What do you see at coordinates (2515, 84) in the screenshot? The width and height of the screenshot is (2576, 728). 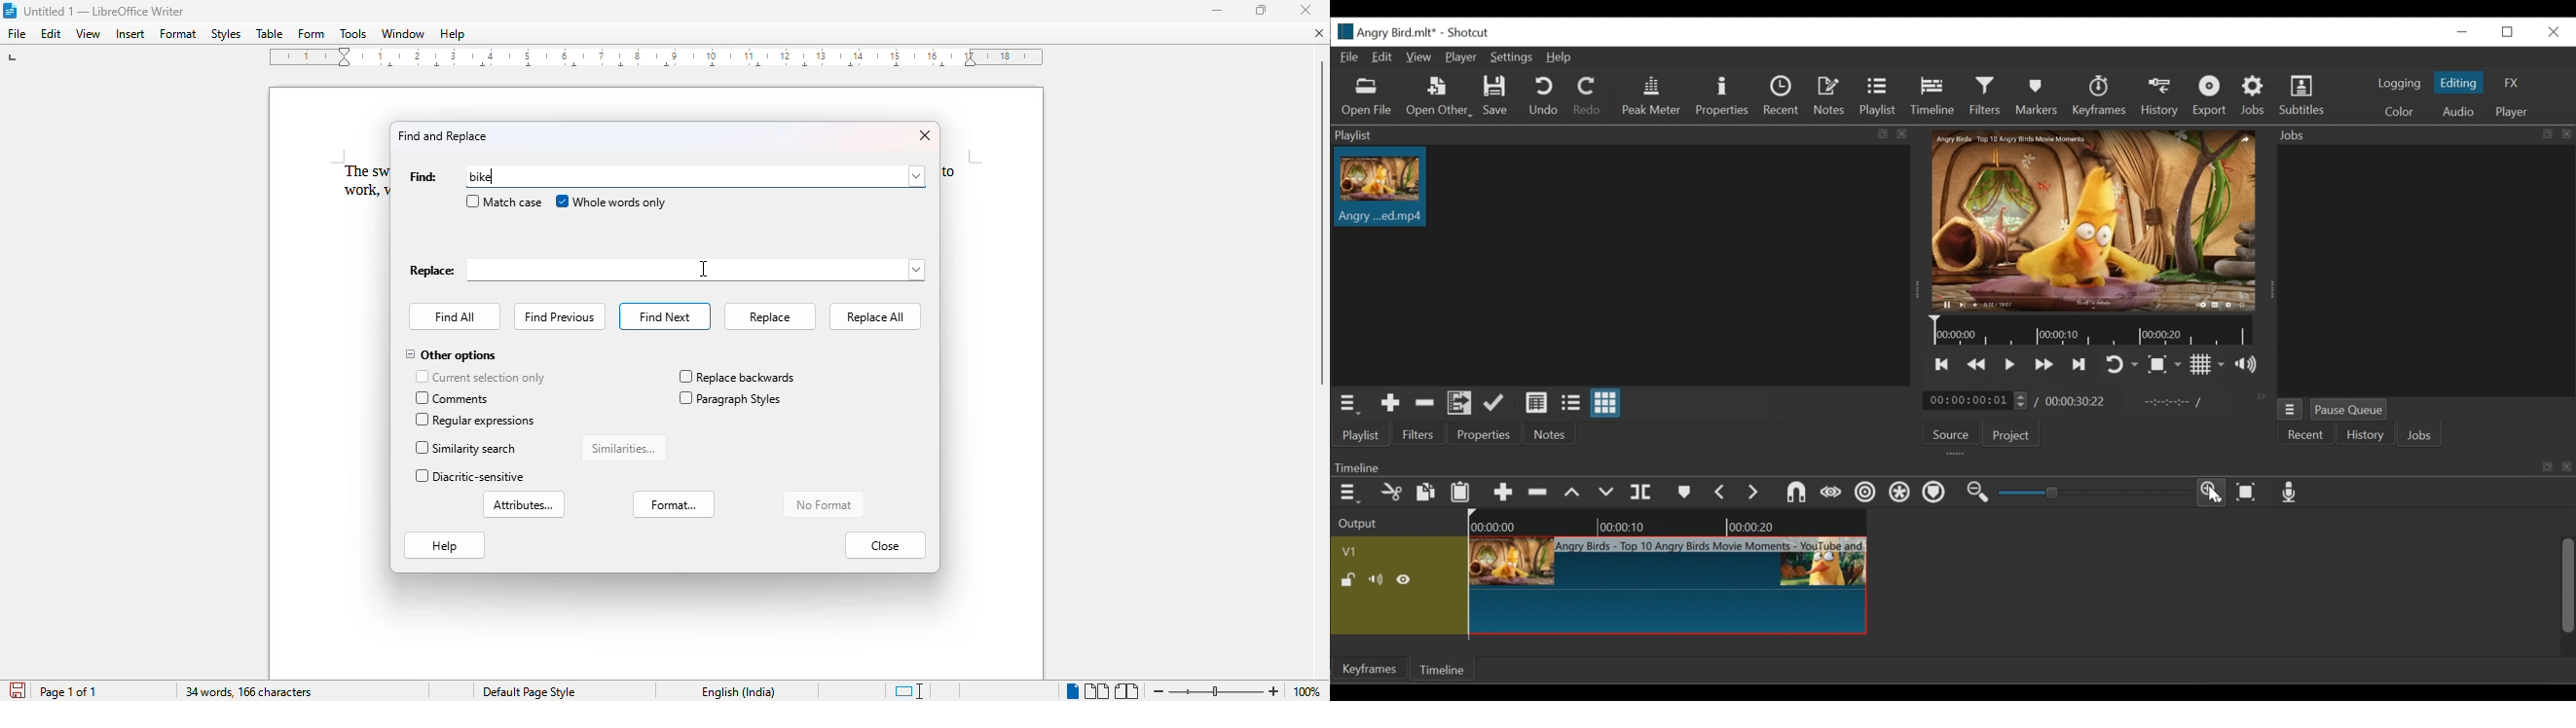 I see `FX` at bounding box center [2515, 84].